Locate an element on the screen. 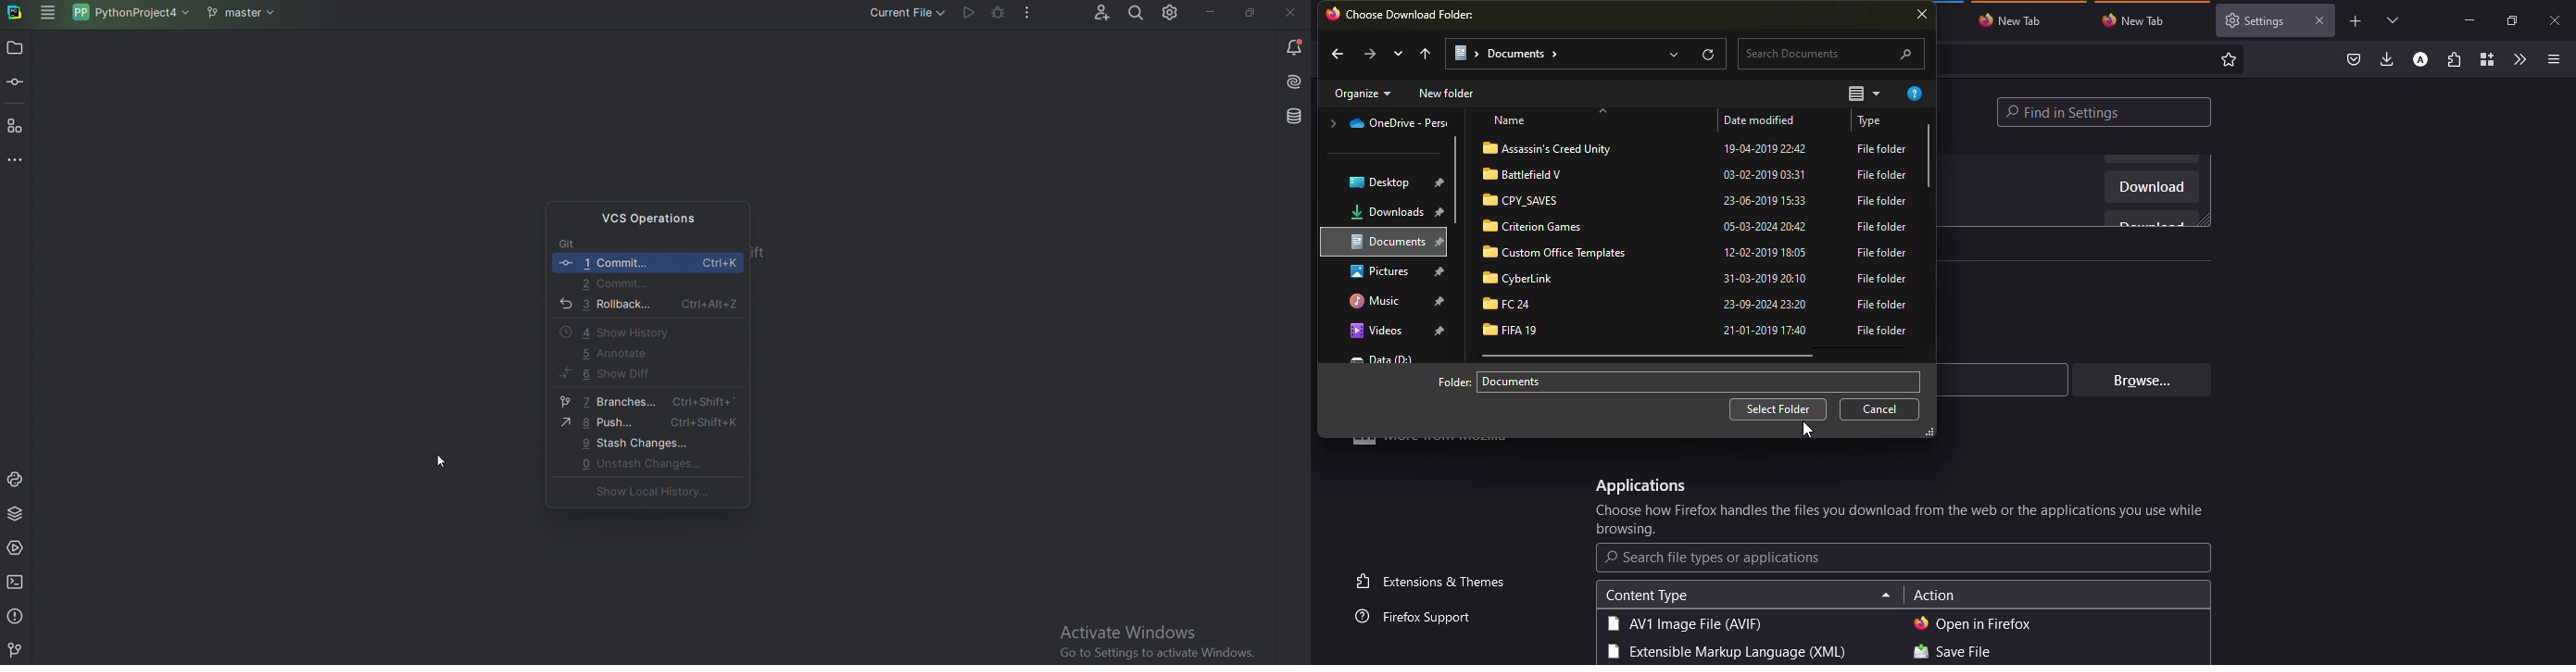  themes is located at coordinates (1434, 581).